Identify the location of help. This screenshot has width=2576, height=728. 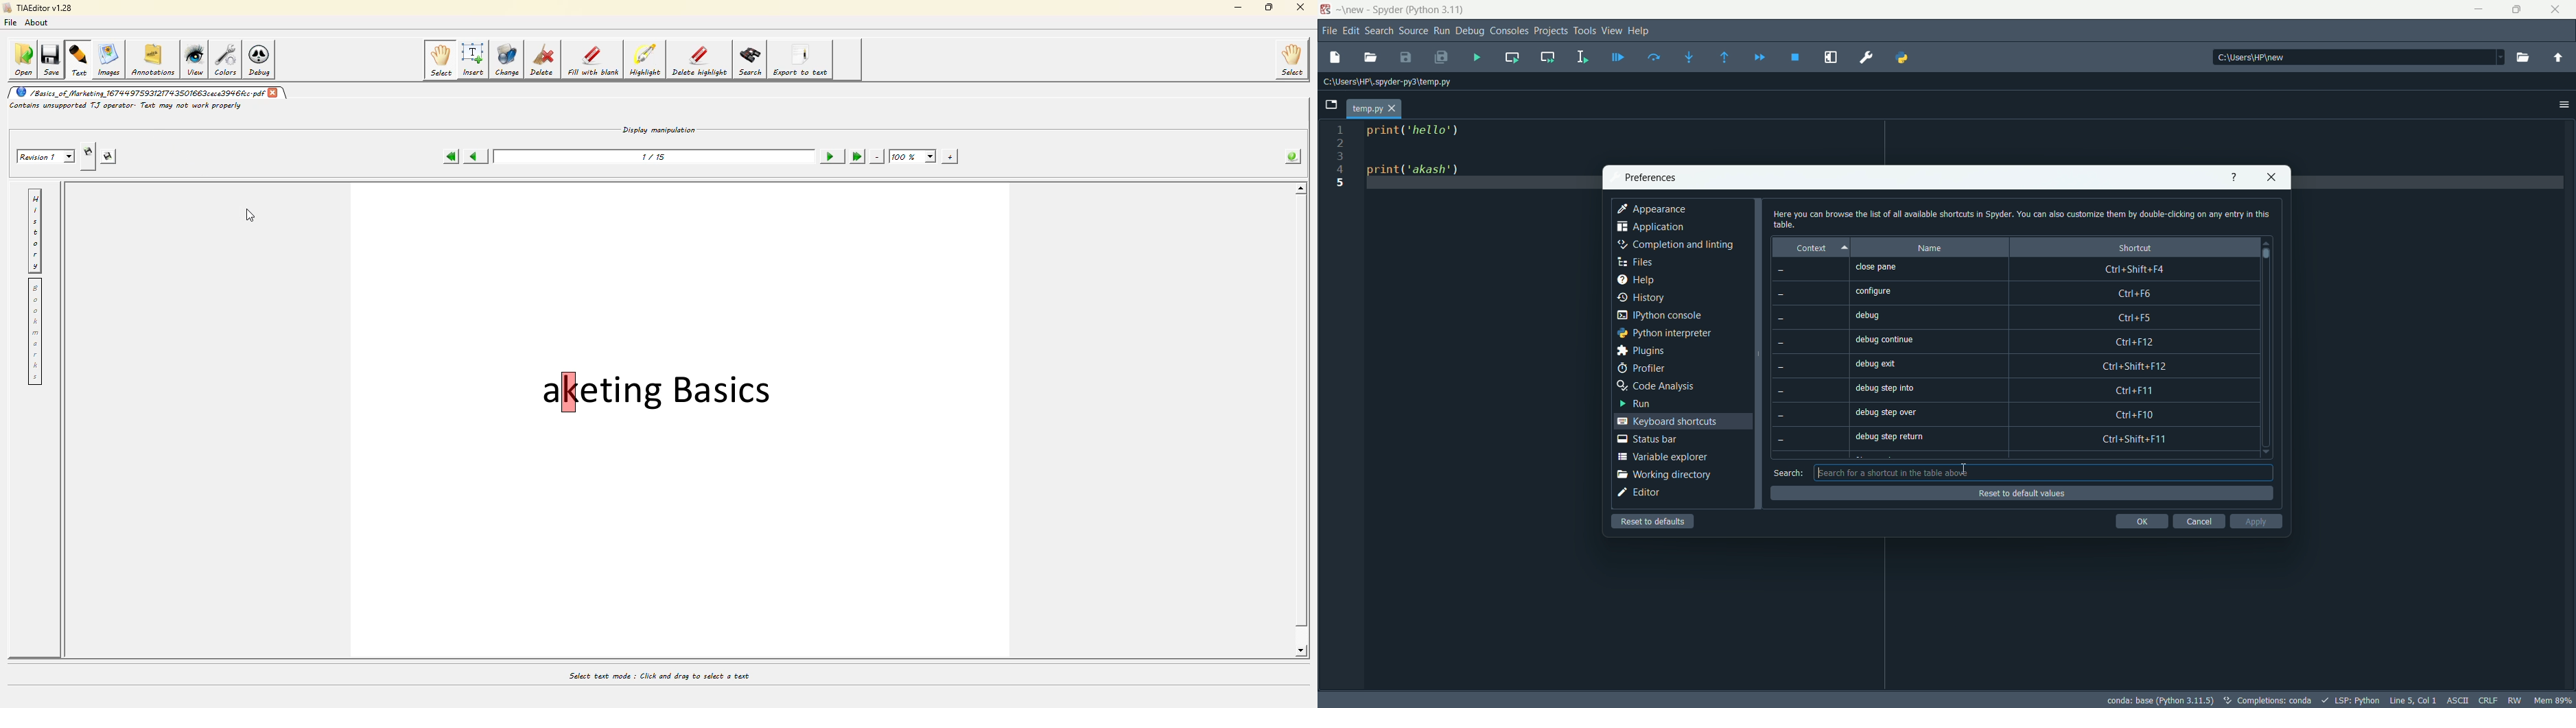
(1637, 280).